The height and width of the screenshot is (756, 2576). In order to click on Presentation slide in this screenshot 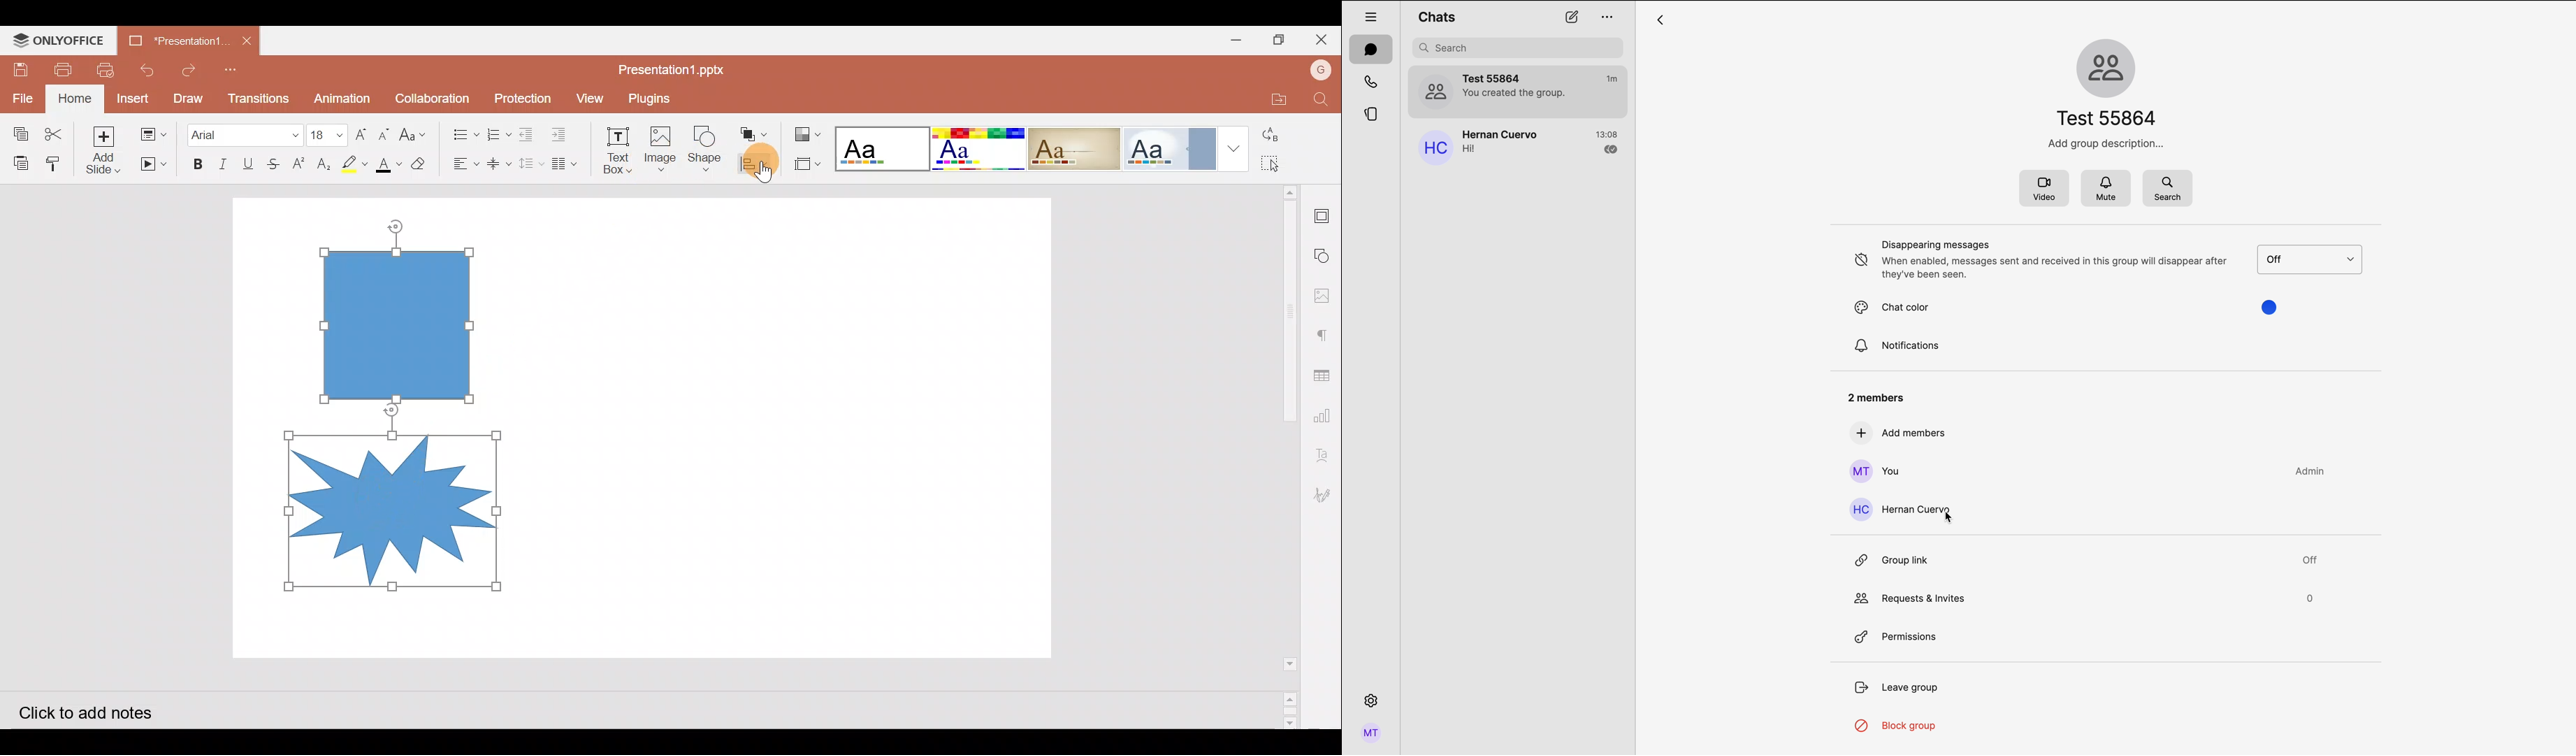, I will do `click(796, 428)`.